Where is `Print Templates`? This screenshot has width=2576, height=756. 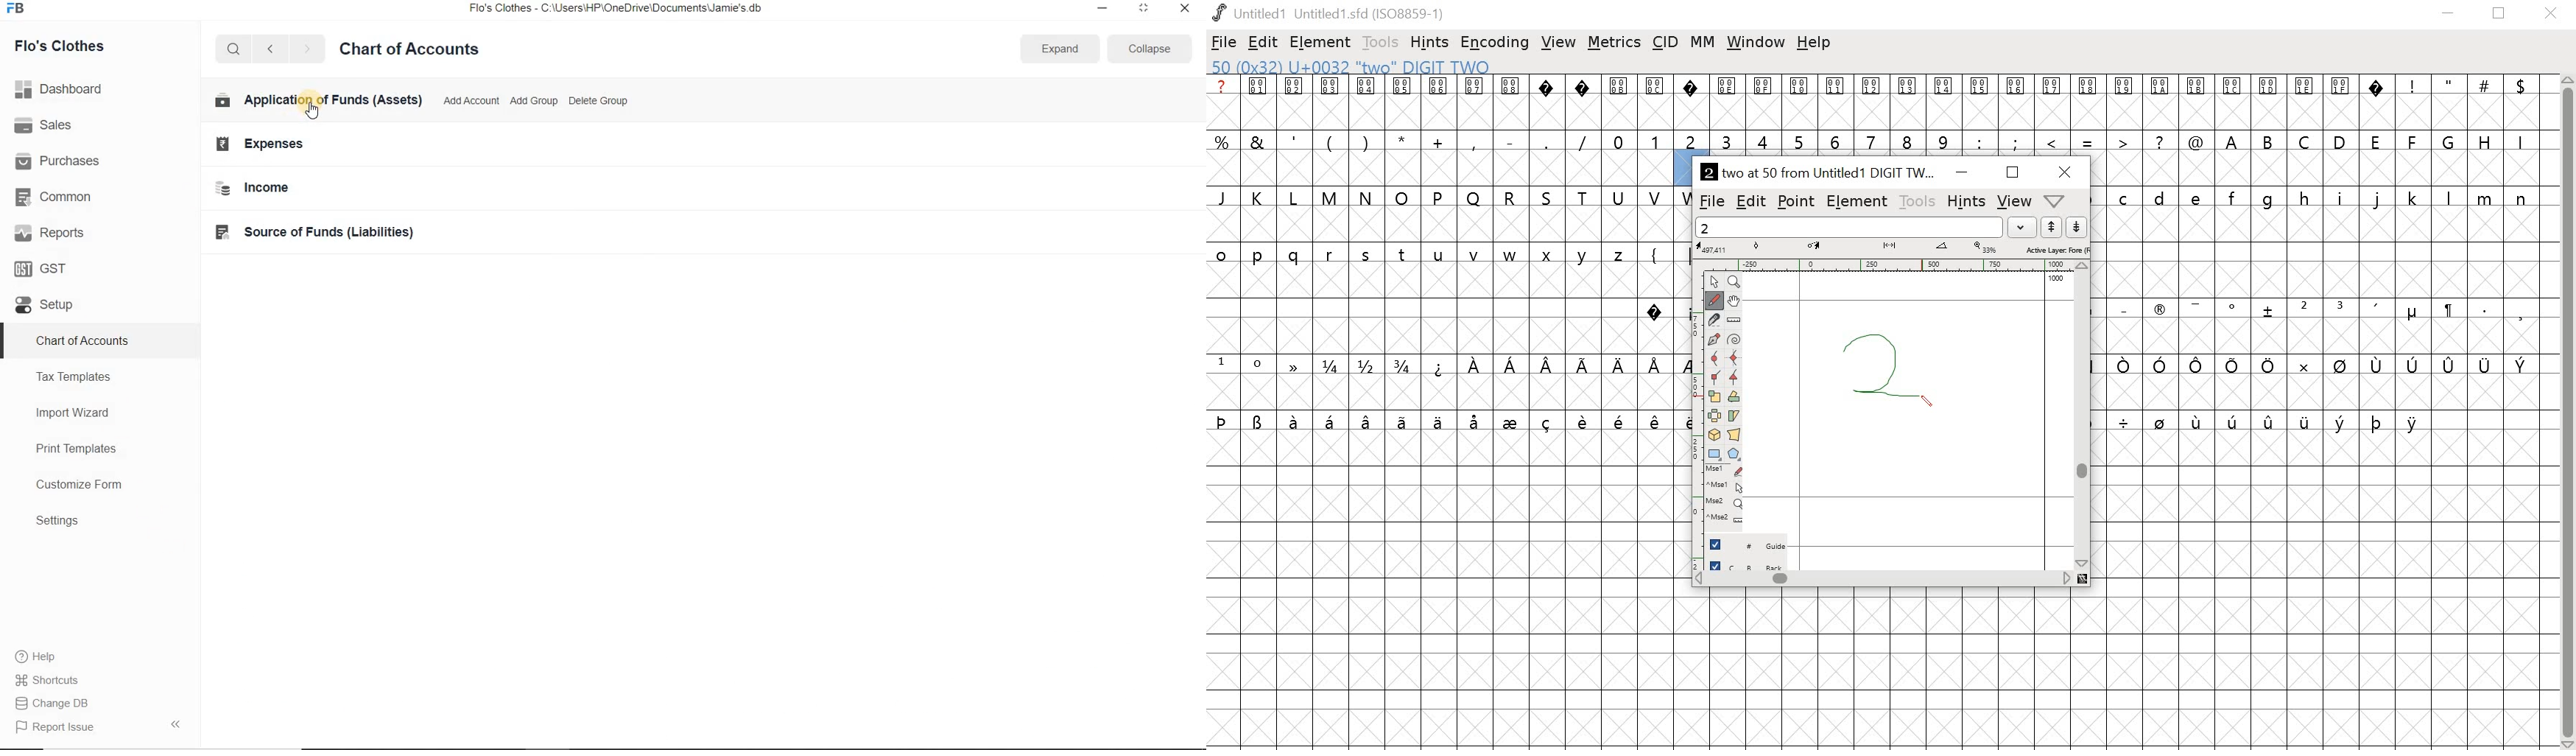
Print Templates is located at coordinates (90, 448).